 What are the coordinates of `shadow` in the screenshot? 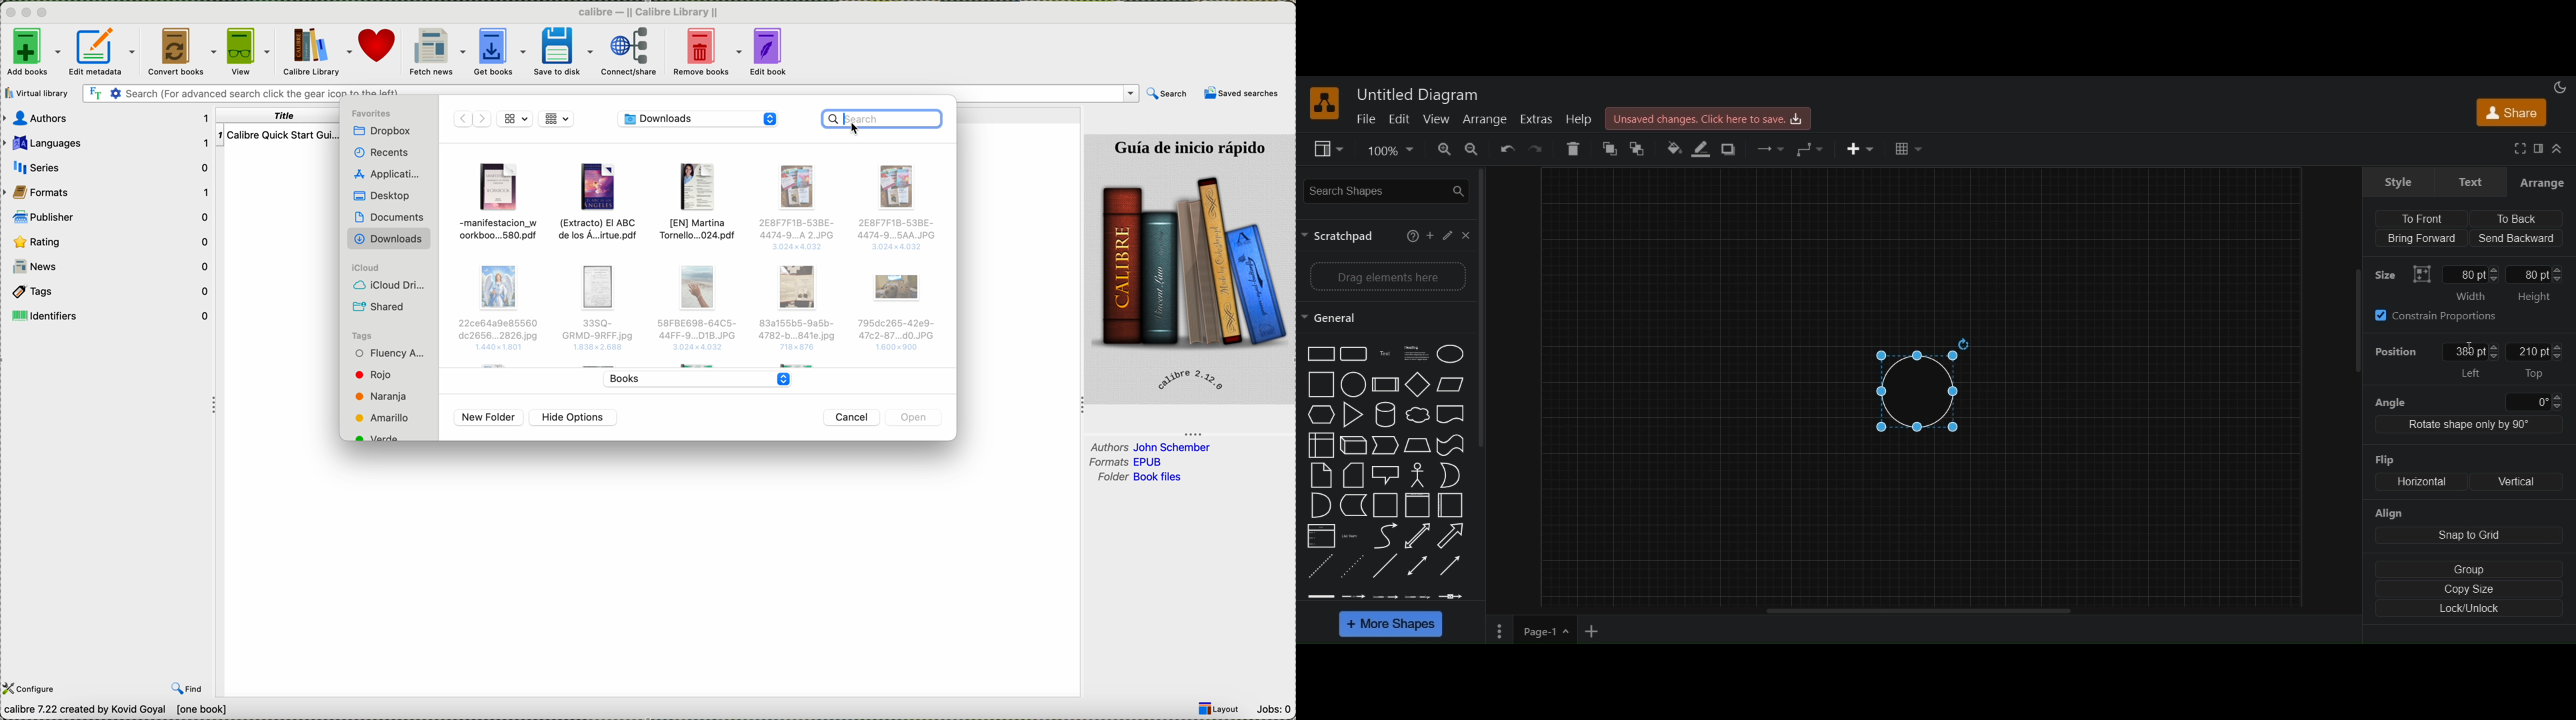 It's located at (1731, 150).